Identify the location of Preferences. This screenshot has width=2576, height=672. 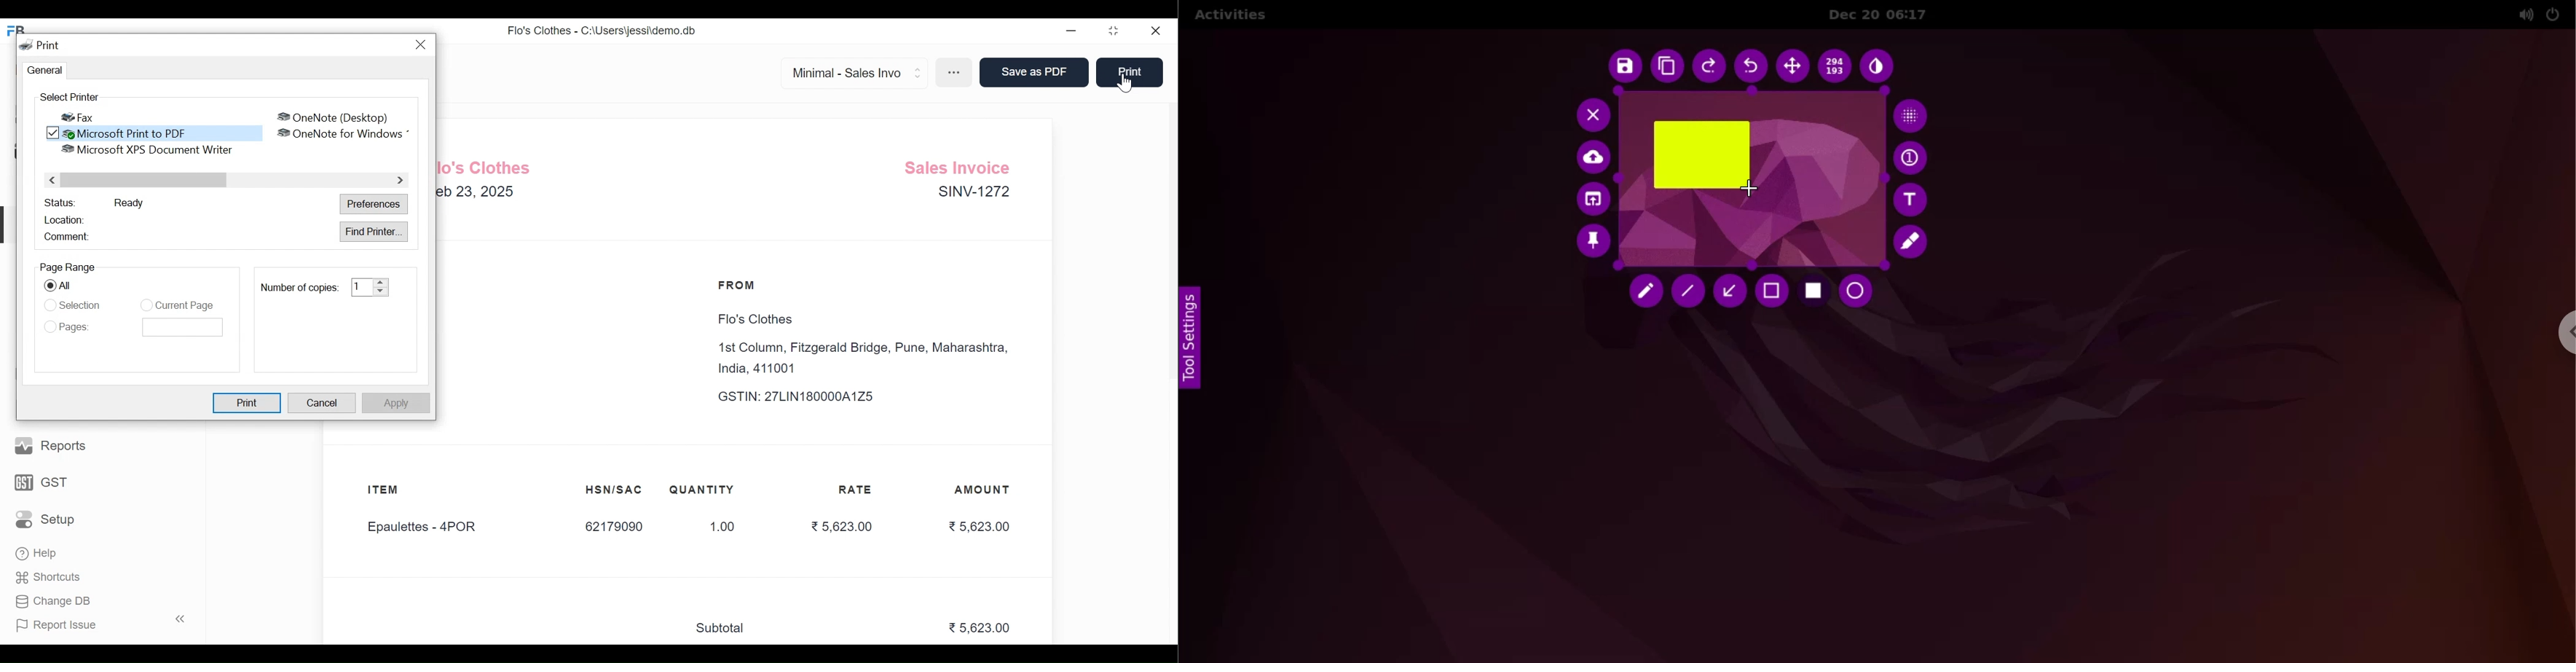
(376, 205).